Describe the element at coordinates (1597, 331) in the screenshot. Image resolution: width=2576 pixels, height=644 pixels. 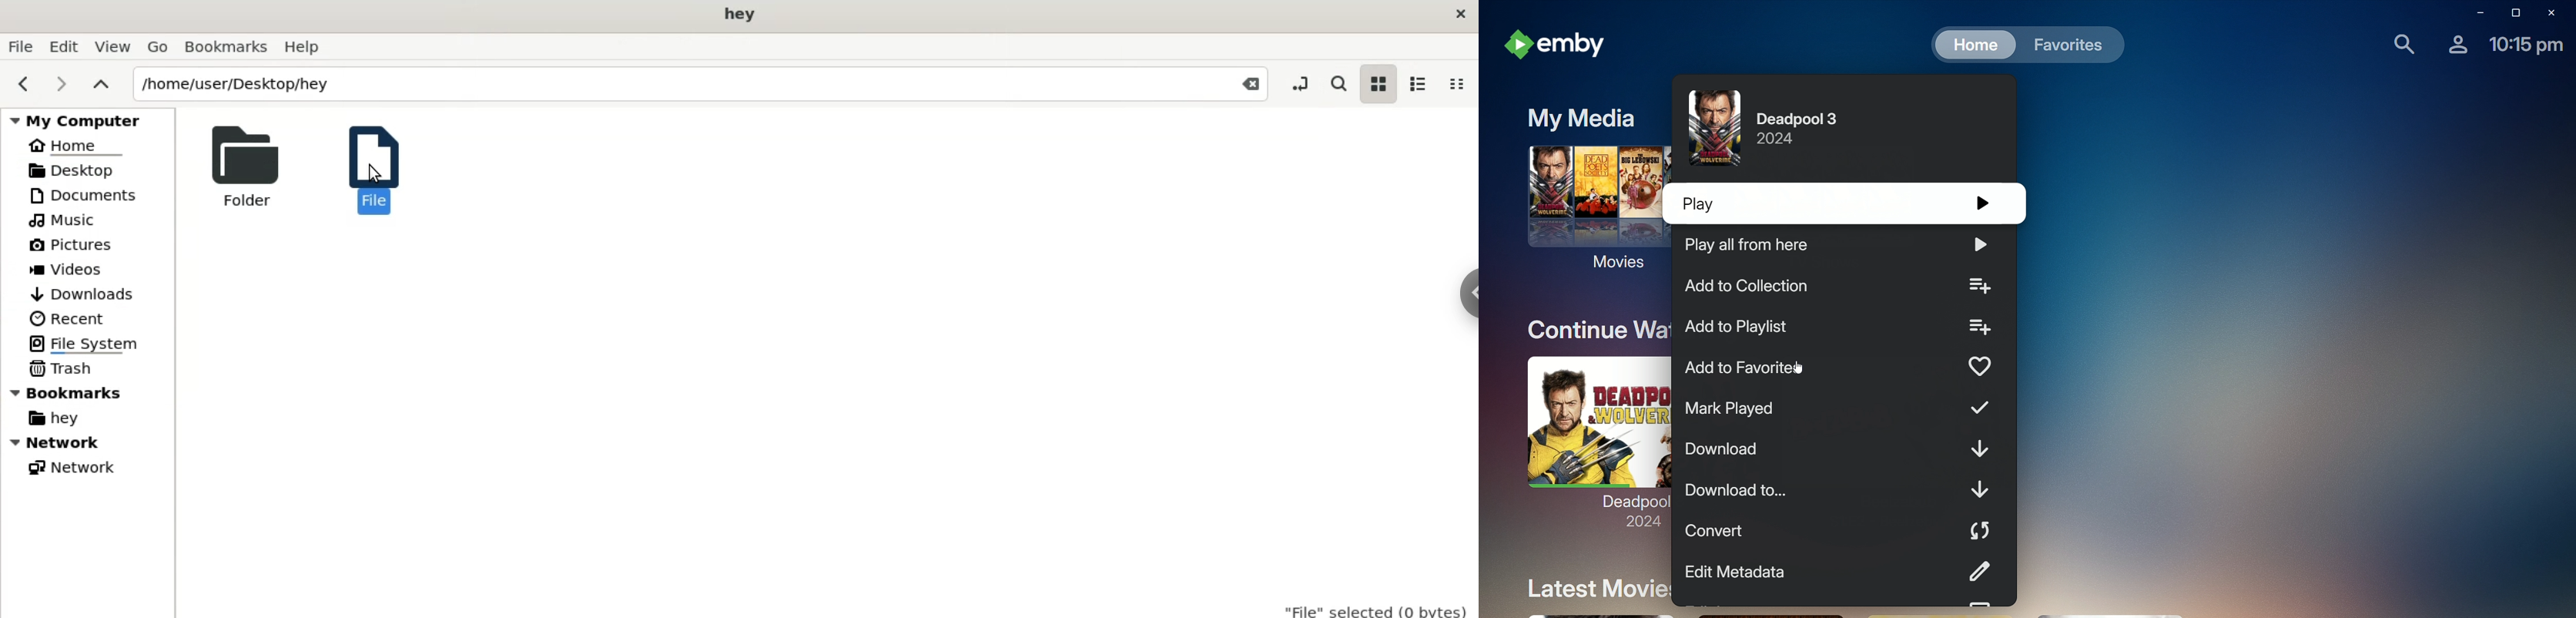
I see `Continue Watching` at that location.